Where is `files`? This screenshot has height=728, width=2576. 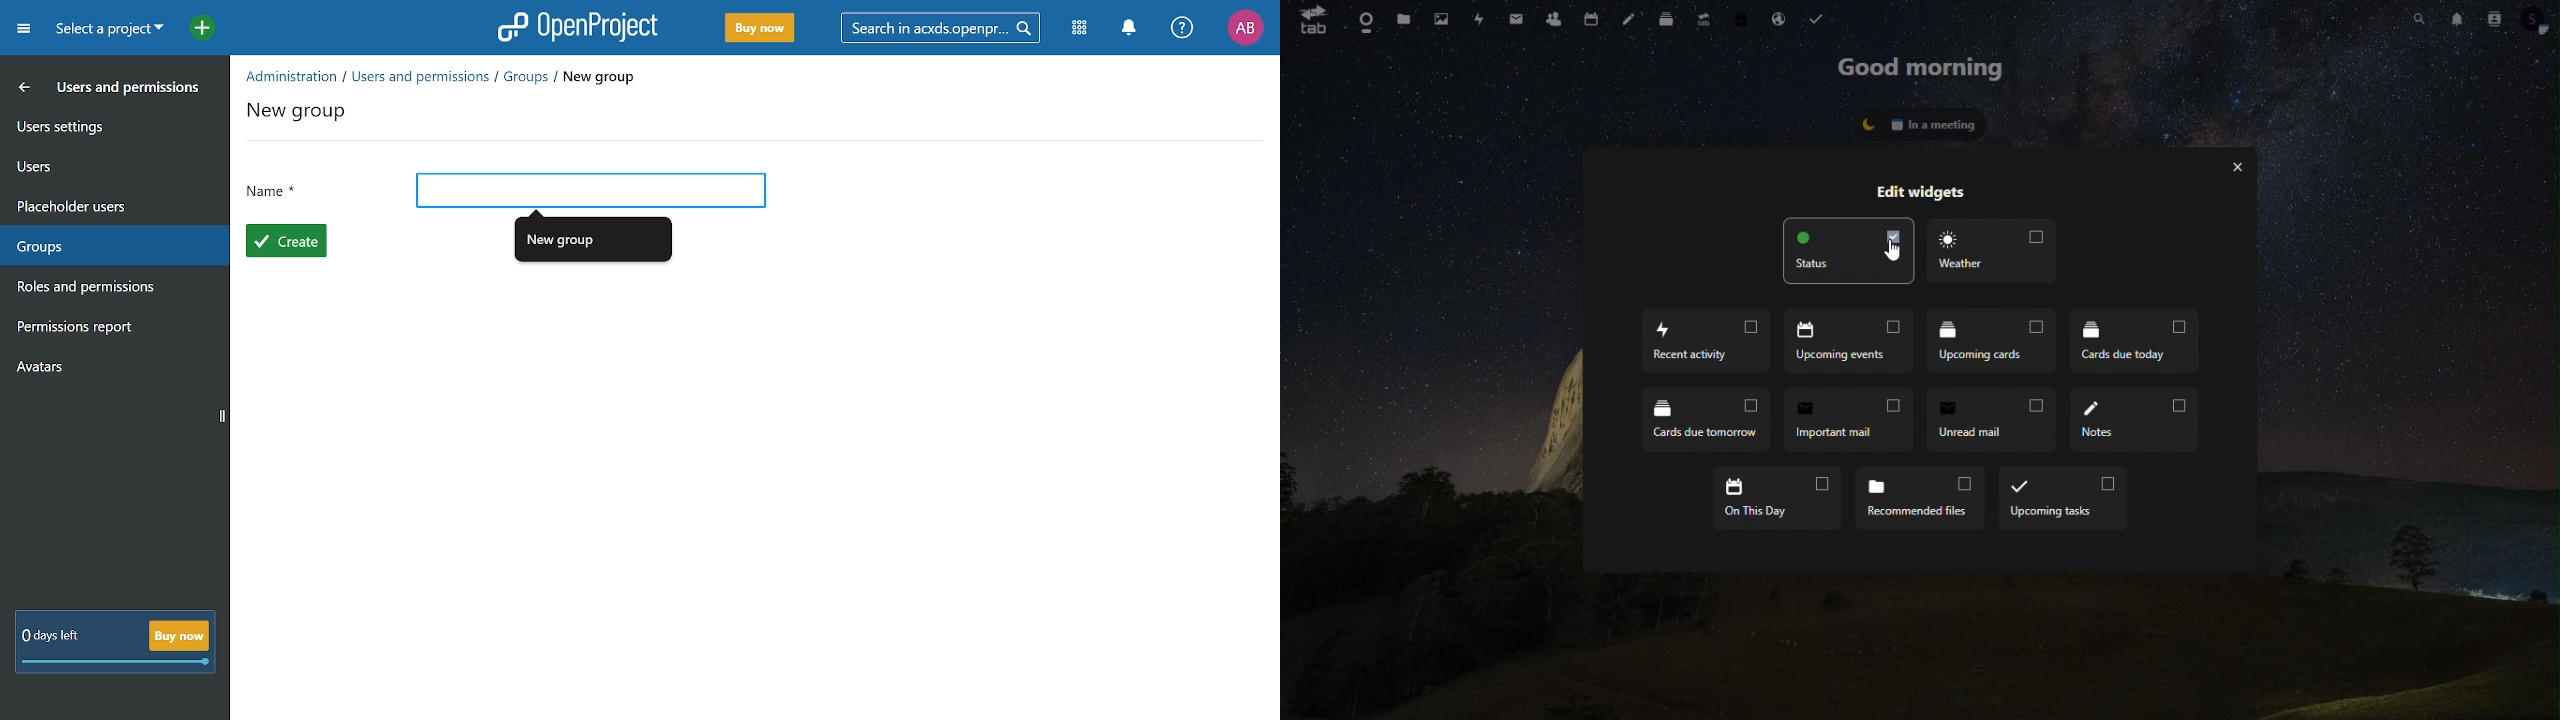 files is located at coordinates (1407, 21).